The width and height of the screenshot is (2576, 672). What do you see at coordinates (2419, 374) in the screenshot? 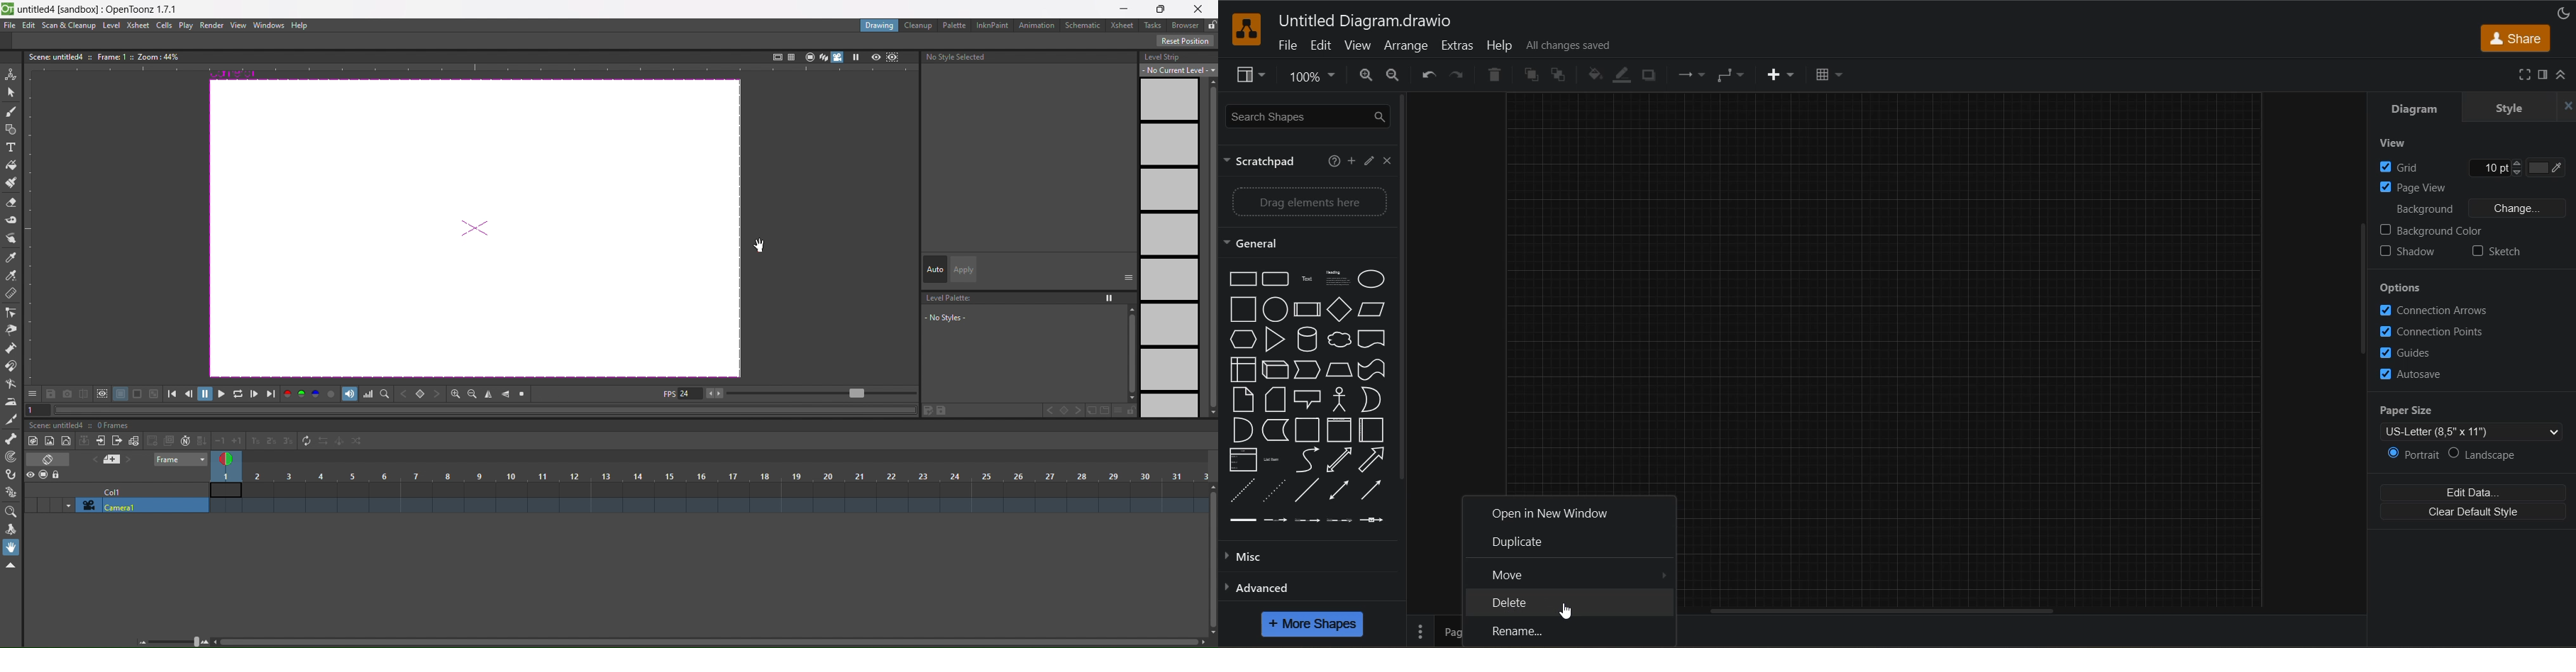
I see `autosave` at bounding box center [2419, 374].